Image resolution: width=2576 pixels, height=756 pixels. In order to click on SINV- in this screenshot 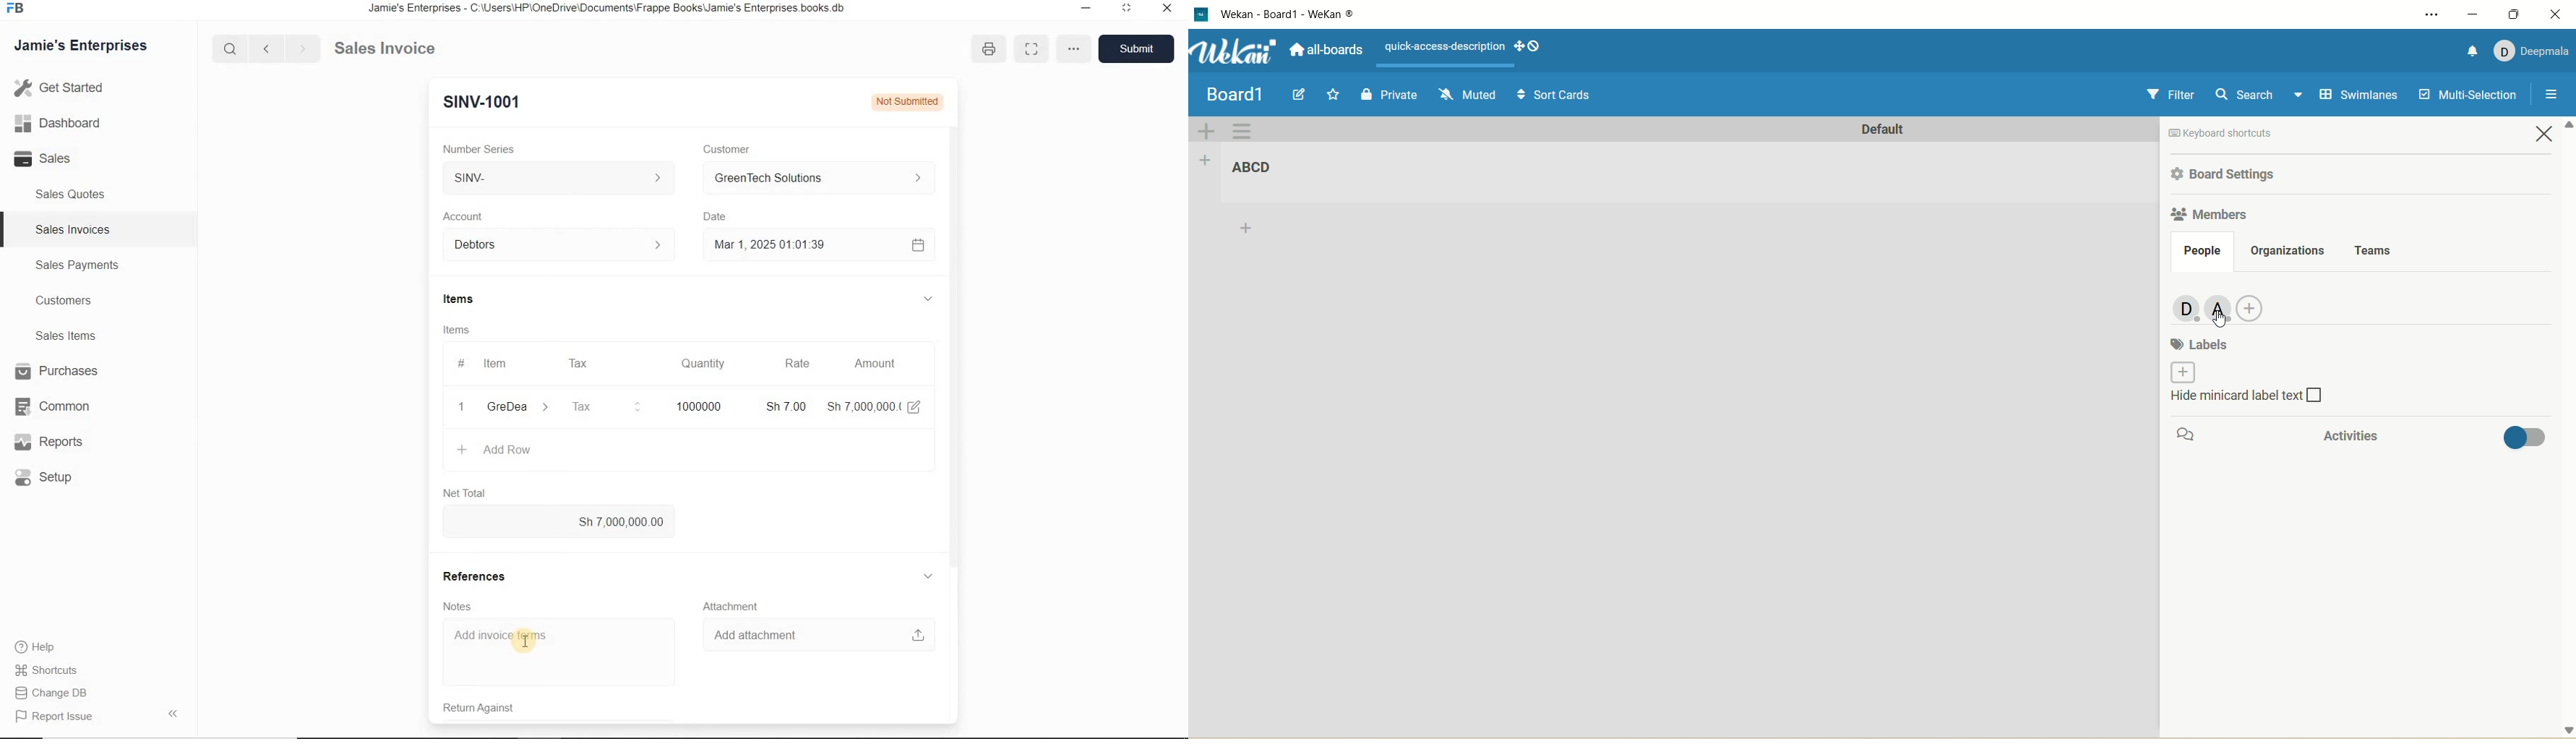, I will do `click(562, 180)`.